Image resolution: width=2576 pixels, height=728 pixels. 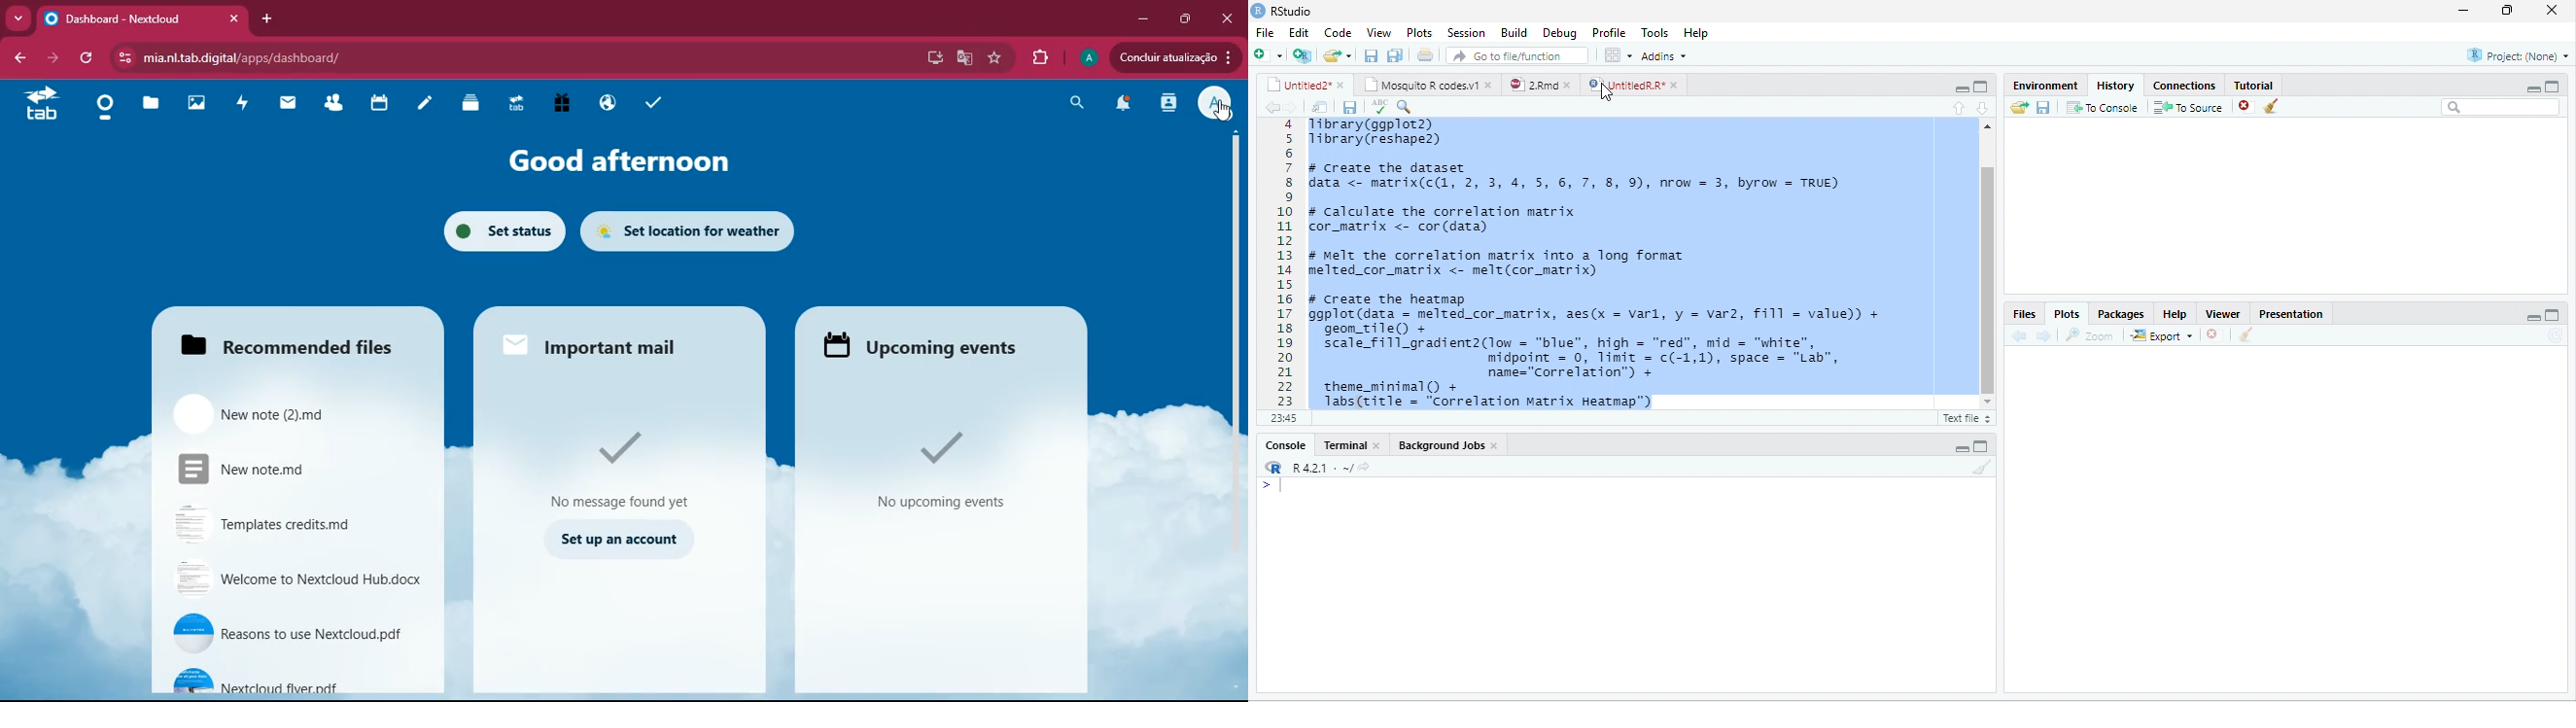 I want to click on gift, so click(x=563, y=104).